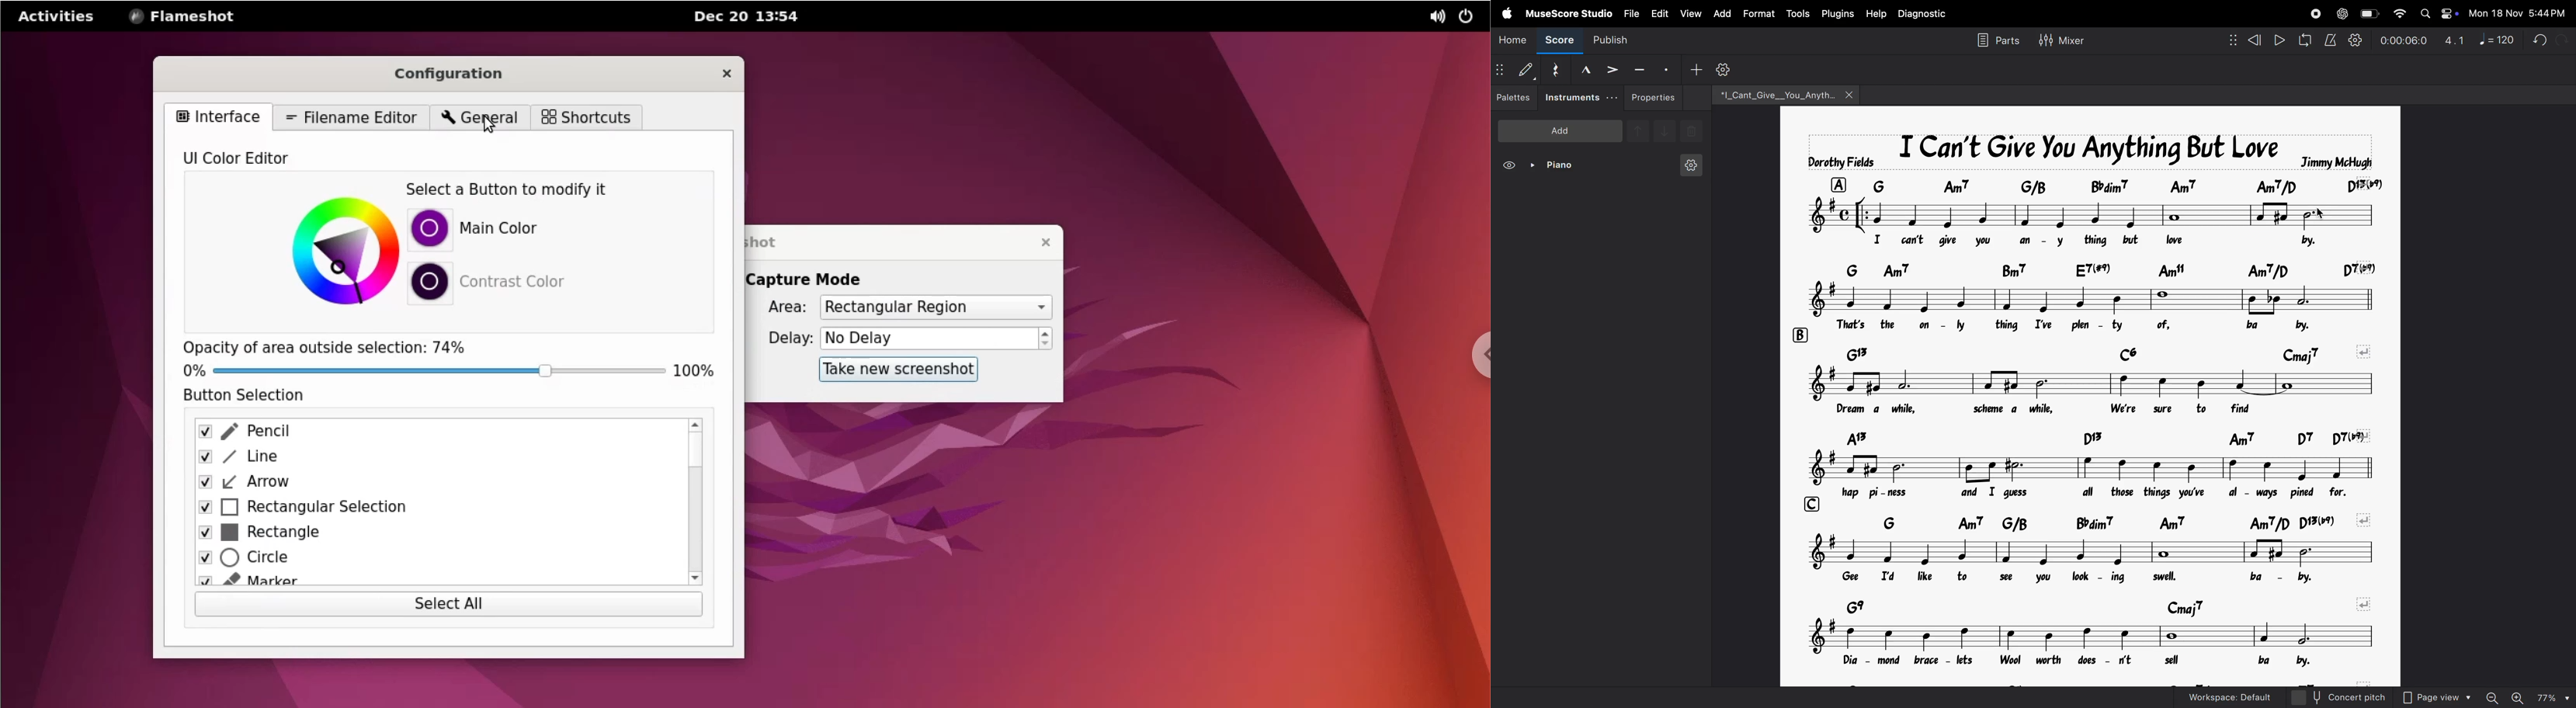 This screenshot has height=728, width=2576. I want to click on take new screenshot, so click(895, 370).